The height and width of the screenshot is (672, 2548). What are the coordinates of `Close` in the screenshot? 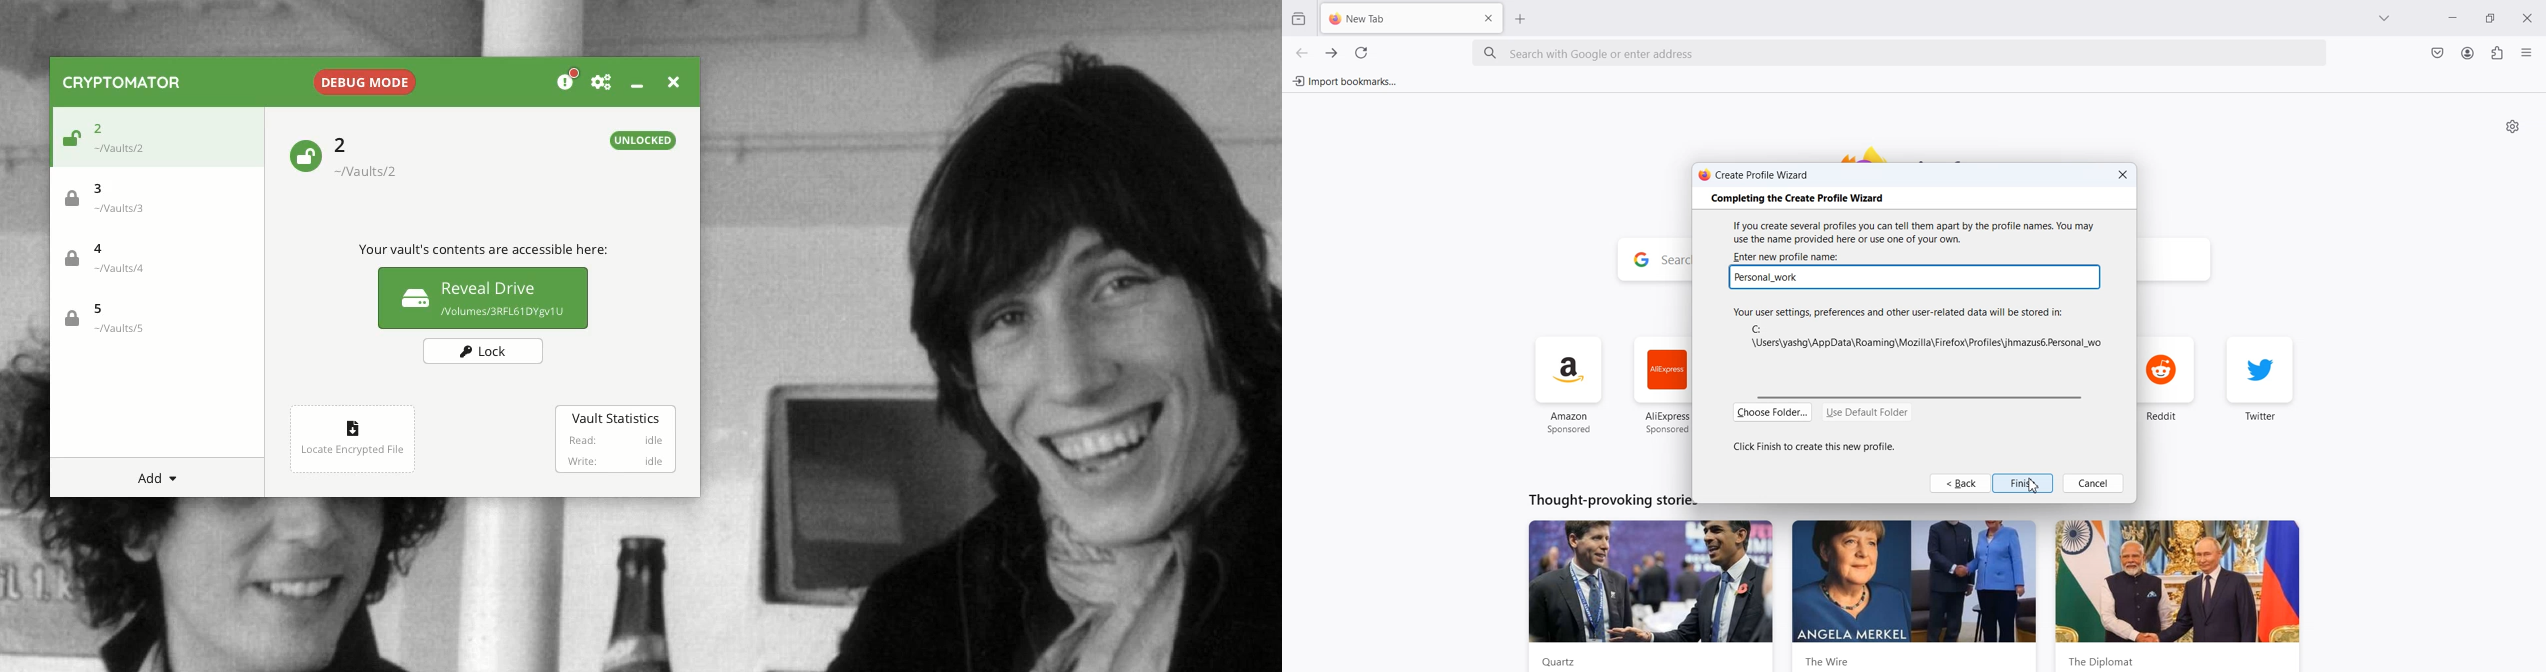 It's located at (671, 80).